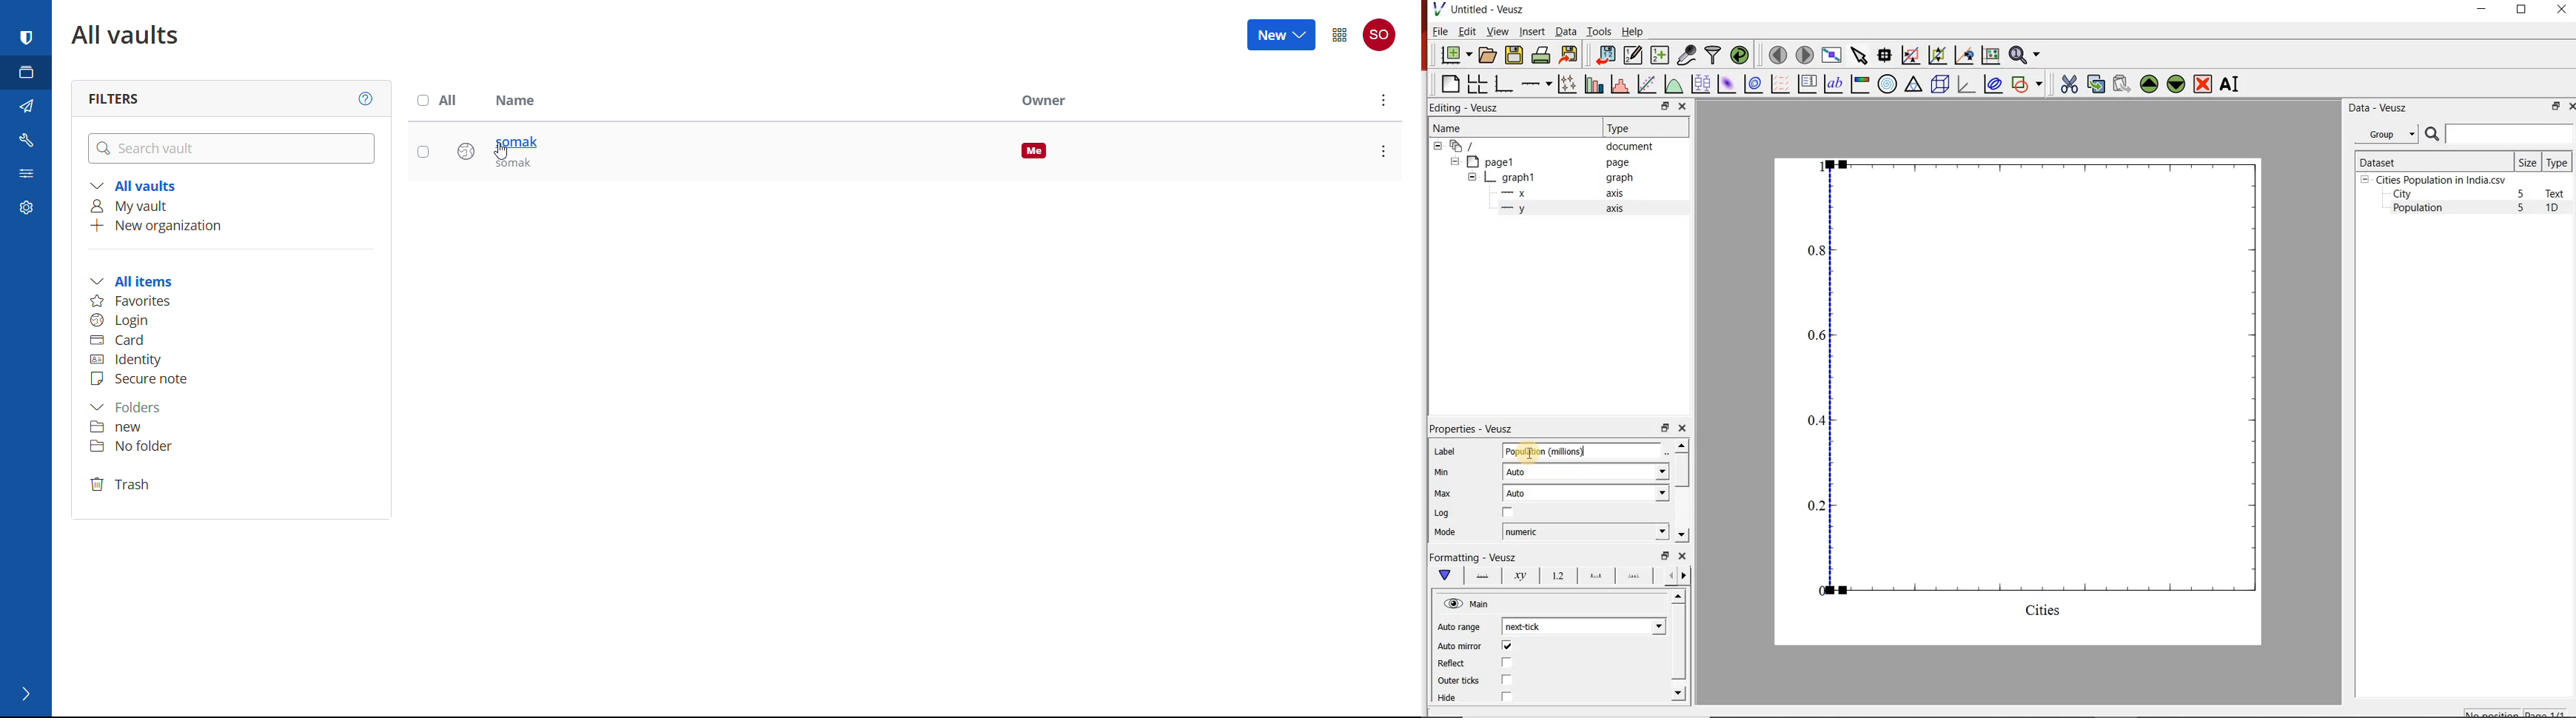  What do you see at coordinates (1565, 84) in the screenshot?
I see `plot points with lines and errorbars` at bounding box center [1565, 84].